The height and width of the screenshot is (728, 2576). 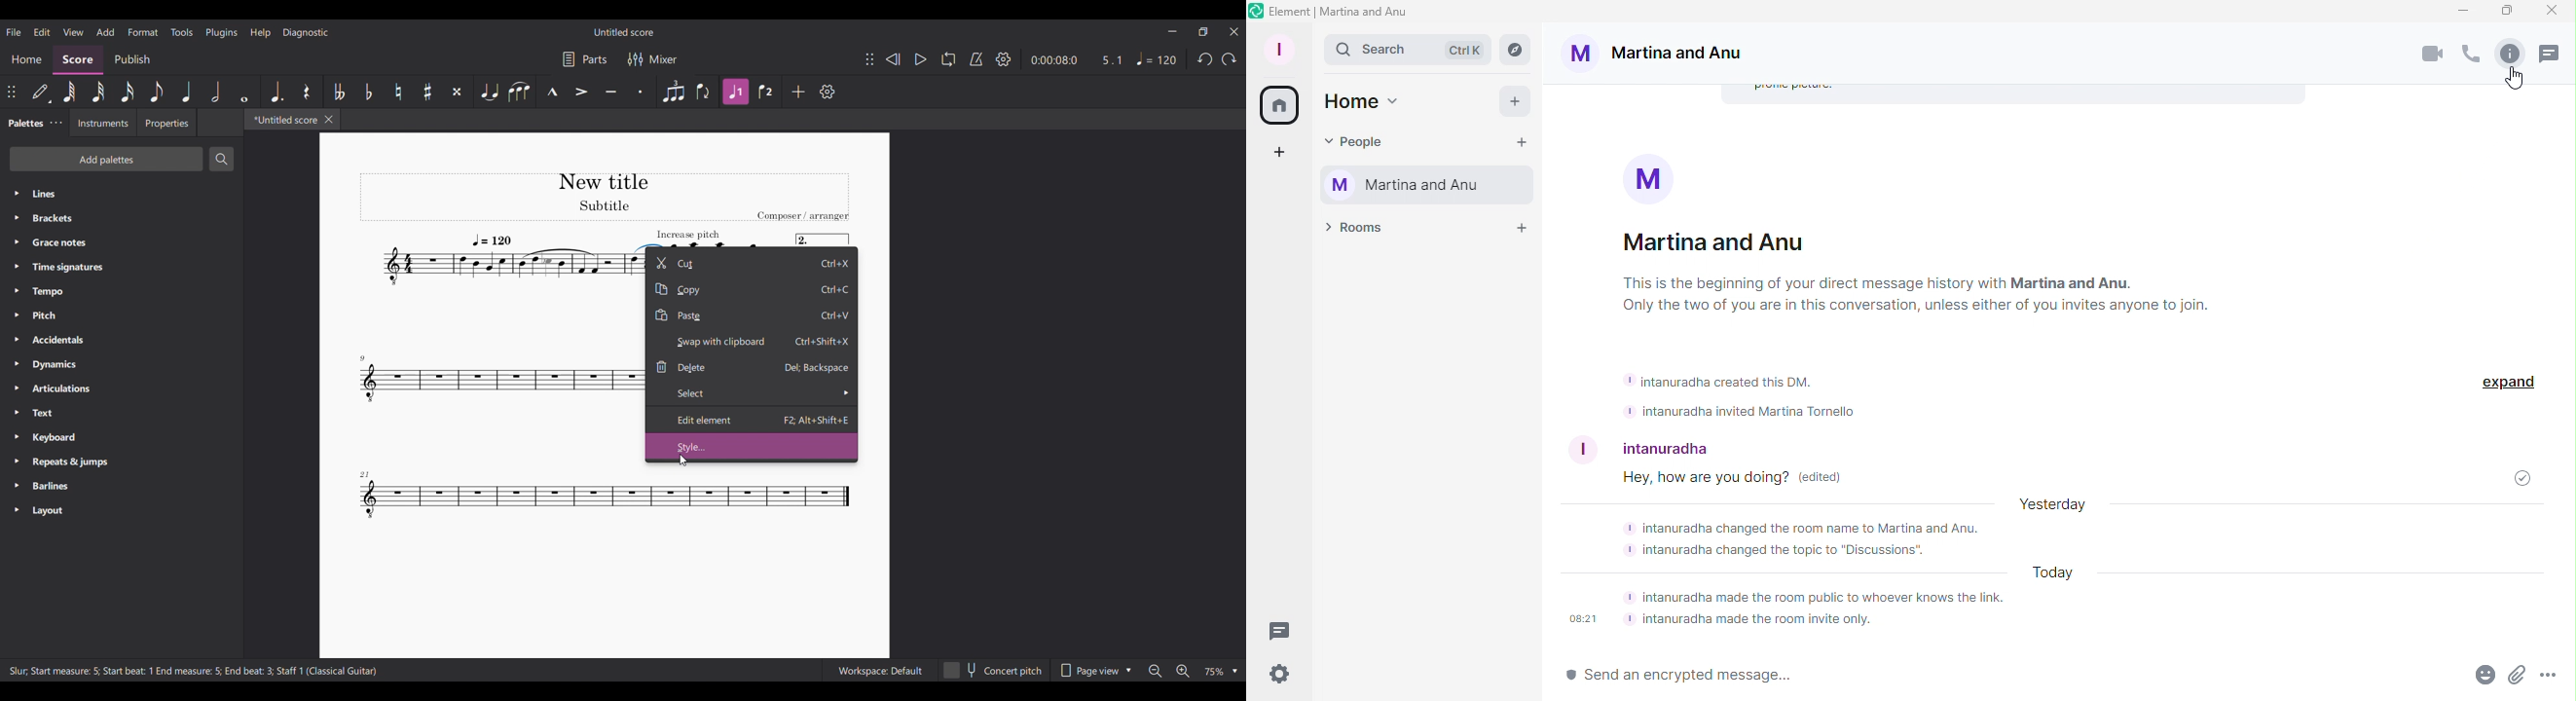 What do you see at coordinates (1409, 49) in the screenshot?
I see `Search bar` at bounding box center [1409, 49].